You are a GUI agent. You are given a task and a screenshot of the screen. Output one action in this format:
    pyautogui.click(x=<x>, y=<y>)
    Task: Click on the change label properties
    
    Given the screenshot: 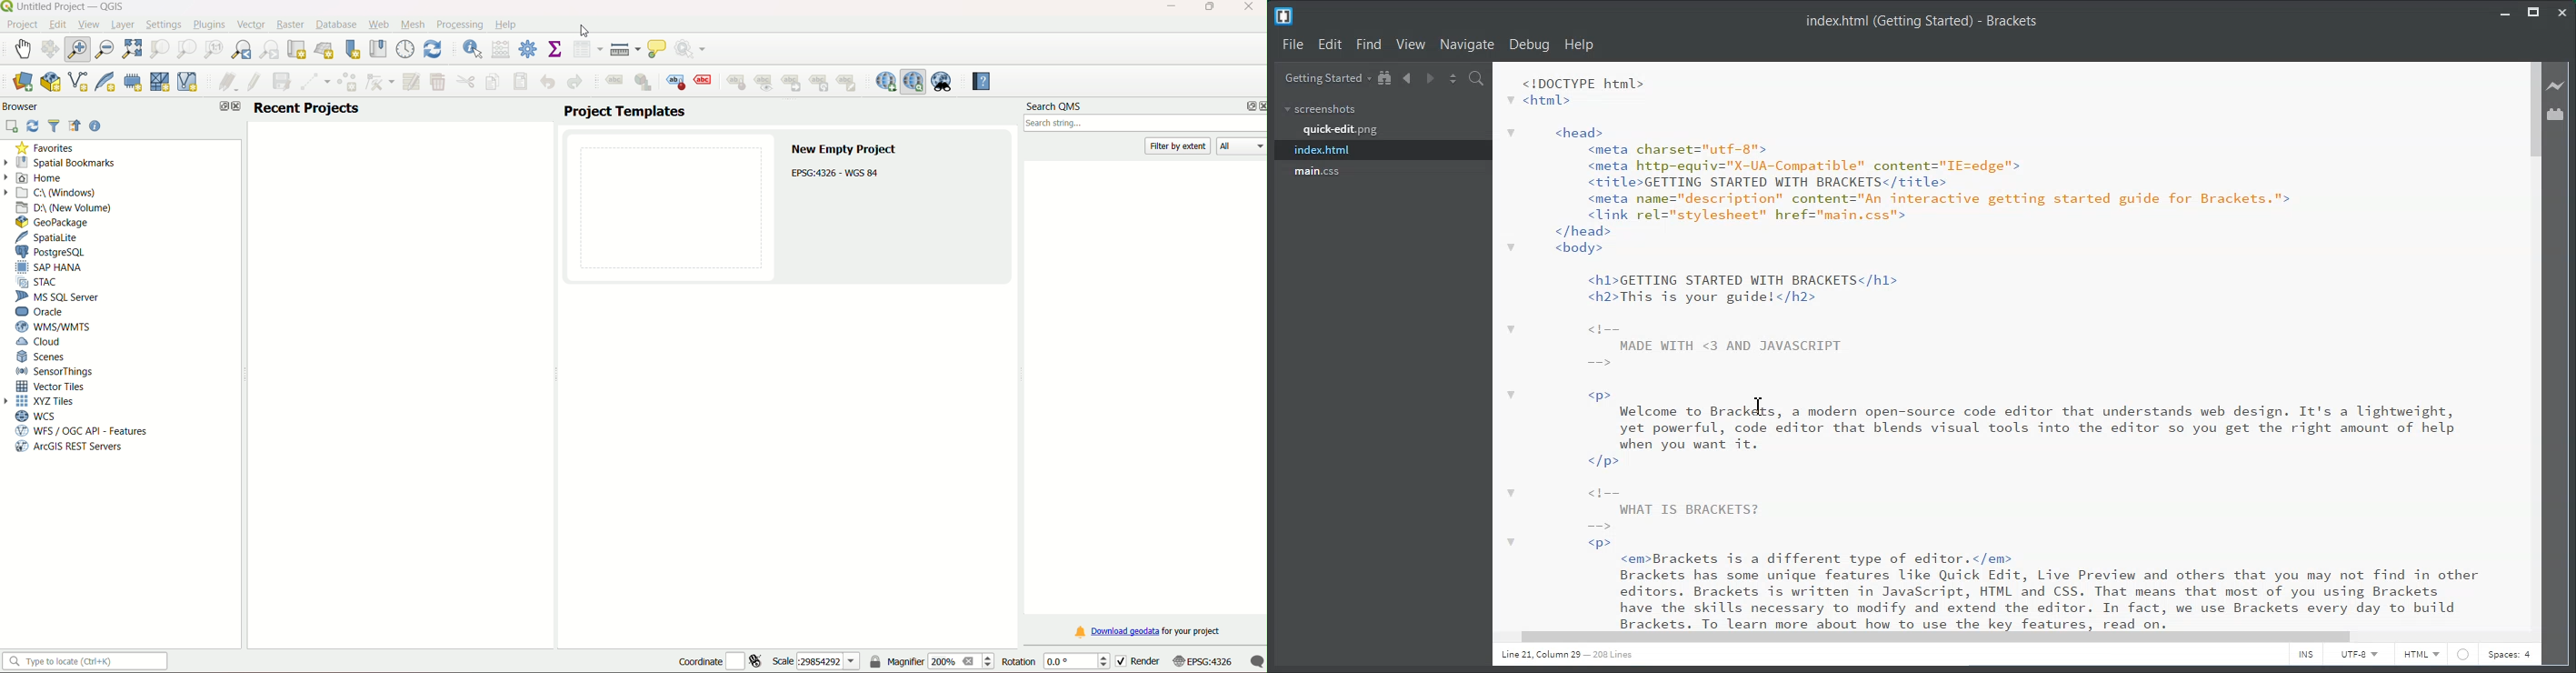 What is the action you would take?
    pyautogui.click(x=850, y=85)
    